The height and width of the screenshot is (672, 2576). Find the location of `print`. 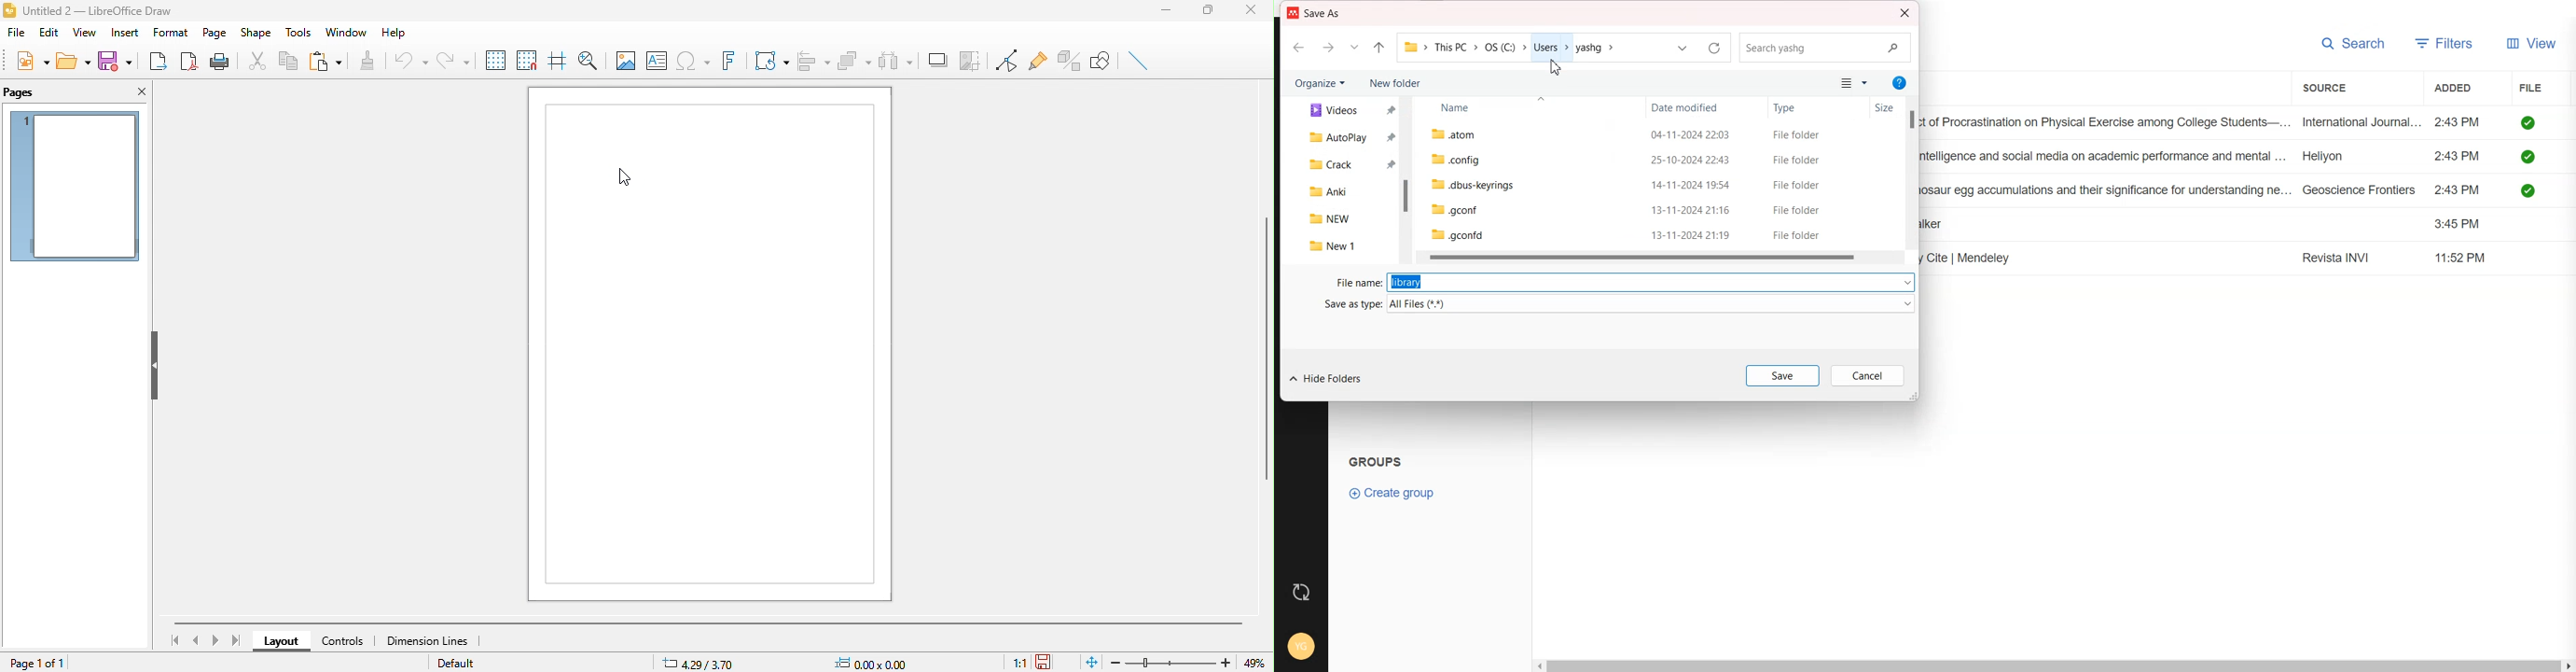

print is located at coordinates (222, 63).